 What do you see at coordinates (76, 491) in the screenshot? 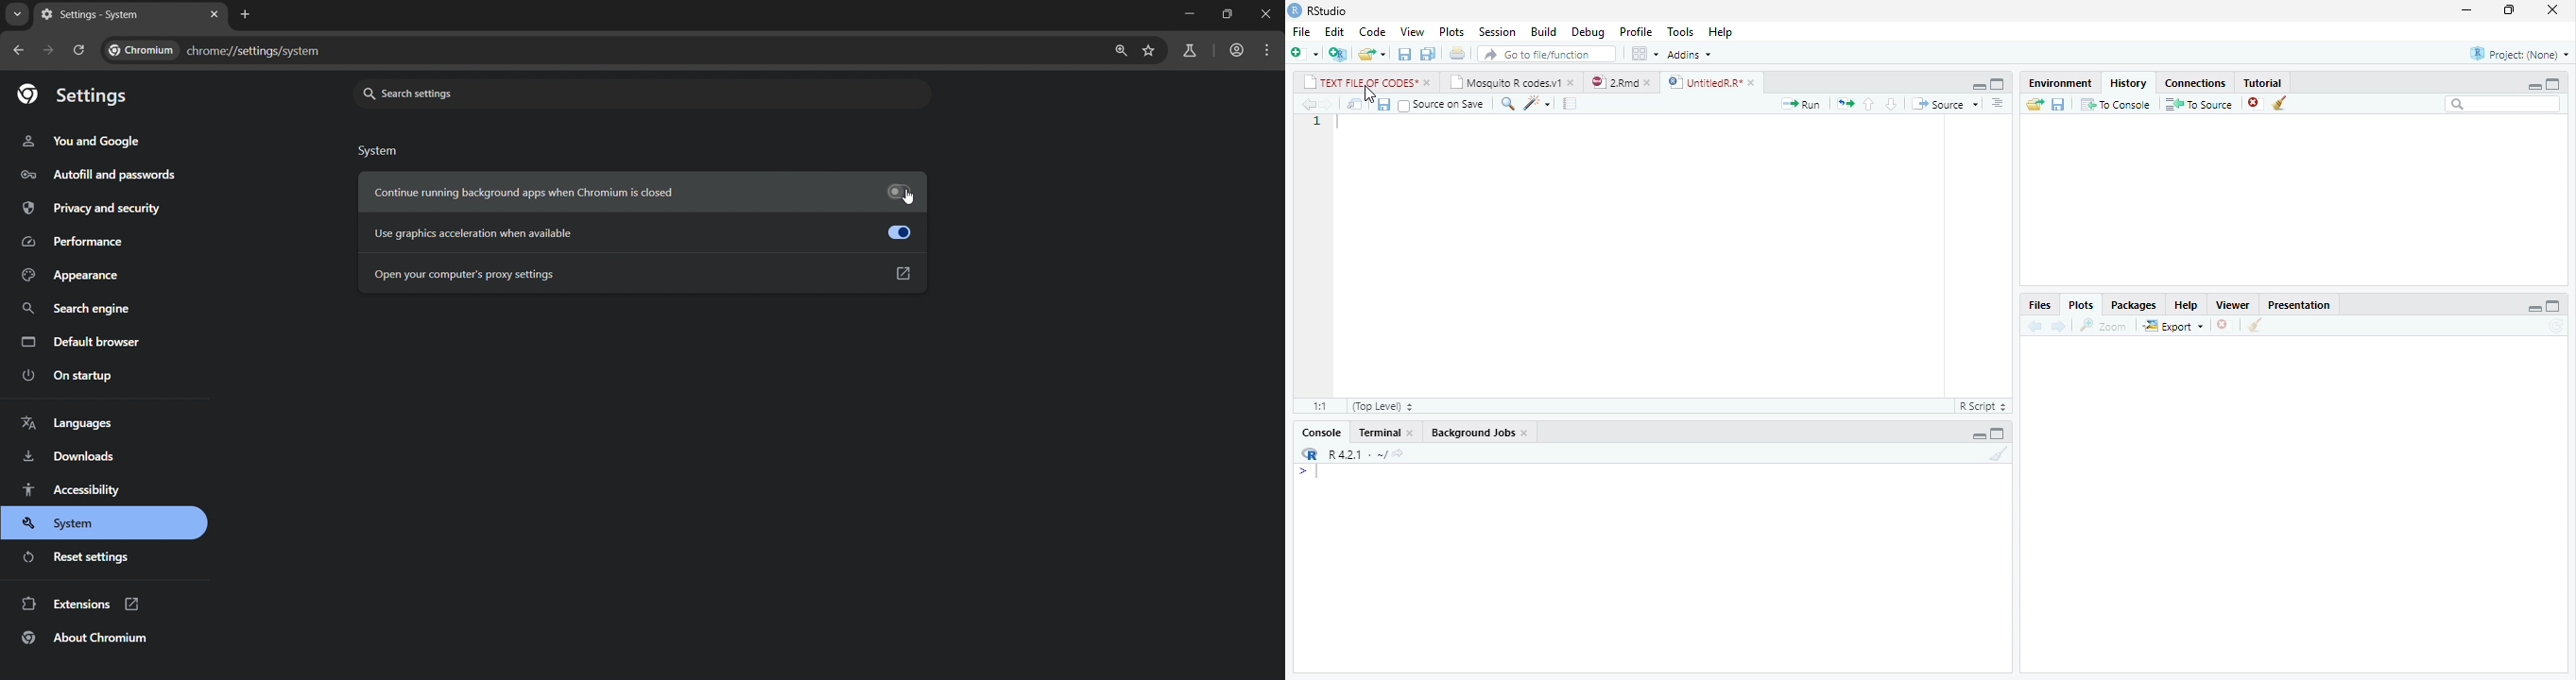
I see `accessibility` at bounding box center [76, 491].